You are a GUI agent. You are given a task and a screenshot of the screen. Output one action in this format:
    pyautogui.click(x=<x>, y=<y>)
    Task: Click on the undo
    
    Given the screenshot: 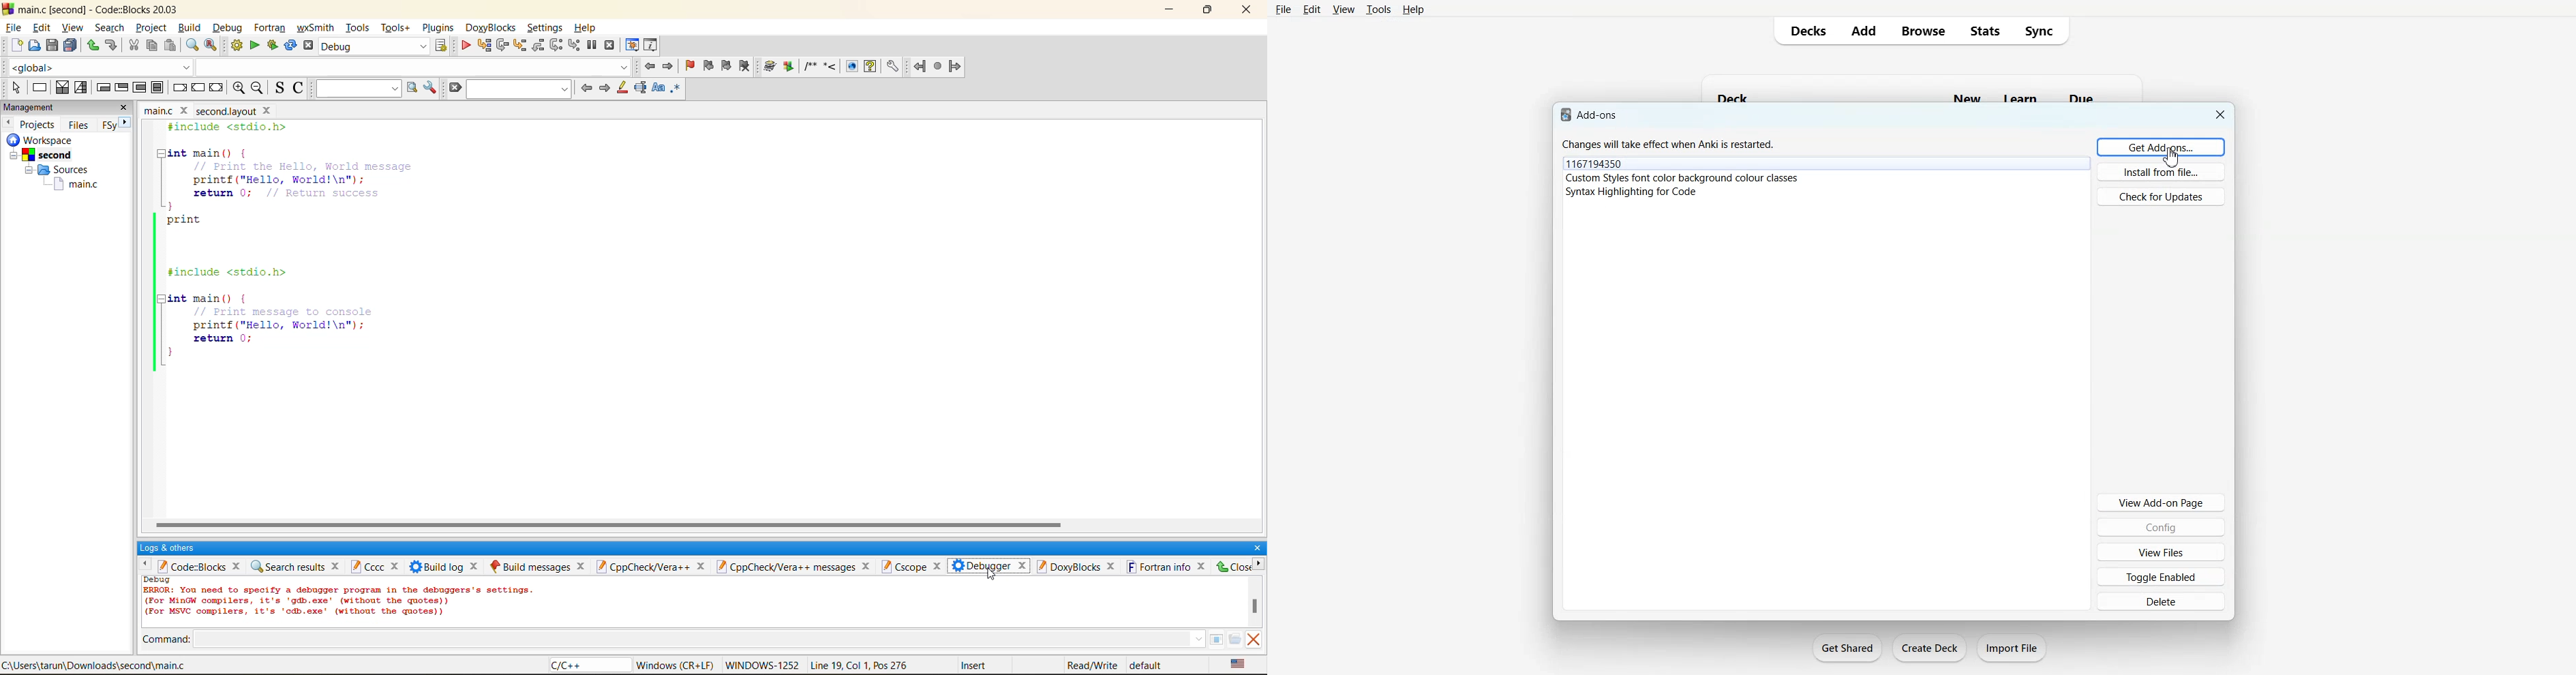 What is the action you would take?
    pyautogui.click(x=92, y=46)
    